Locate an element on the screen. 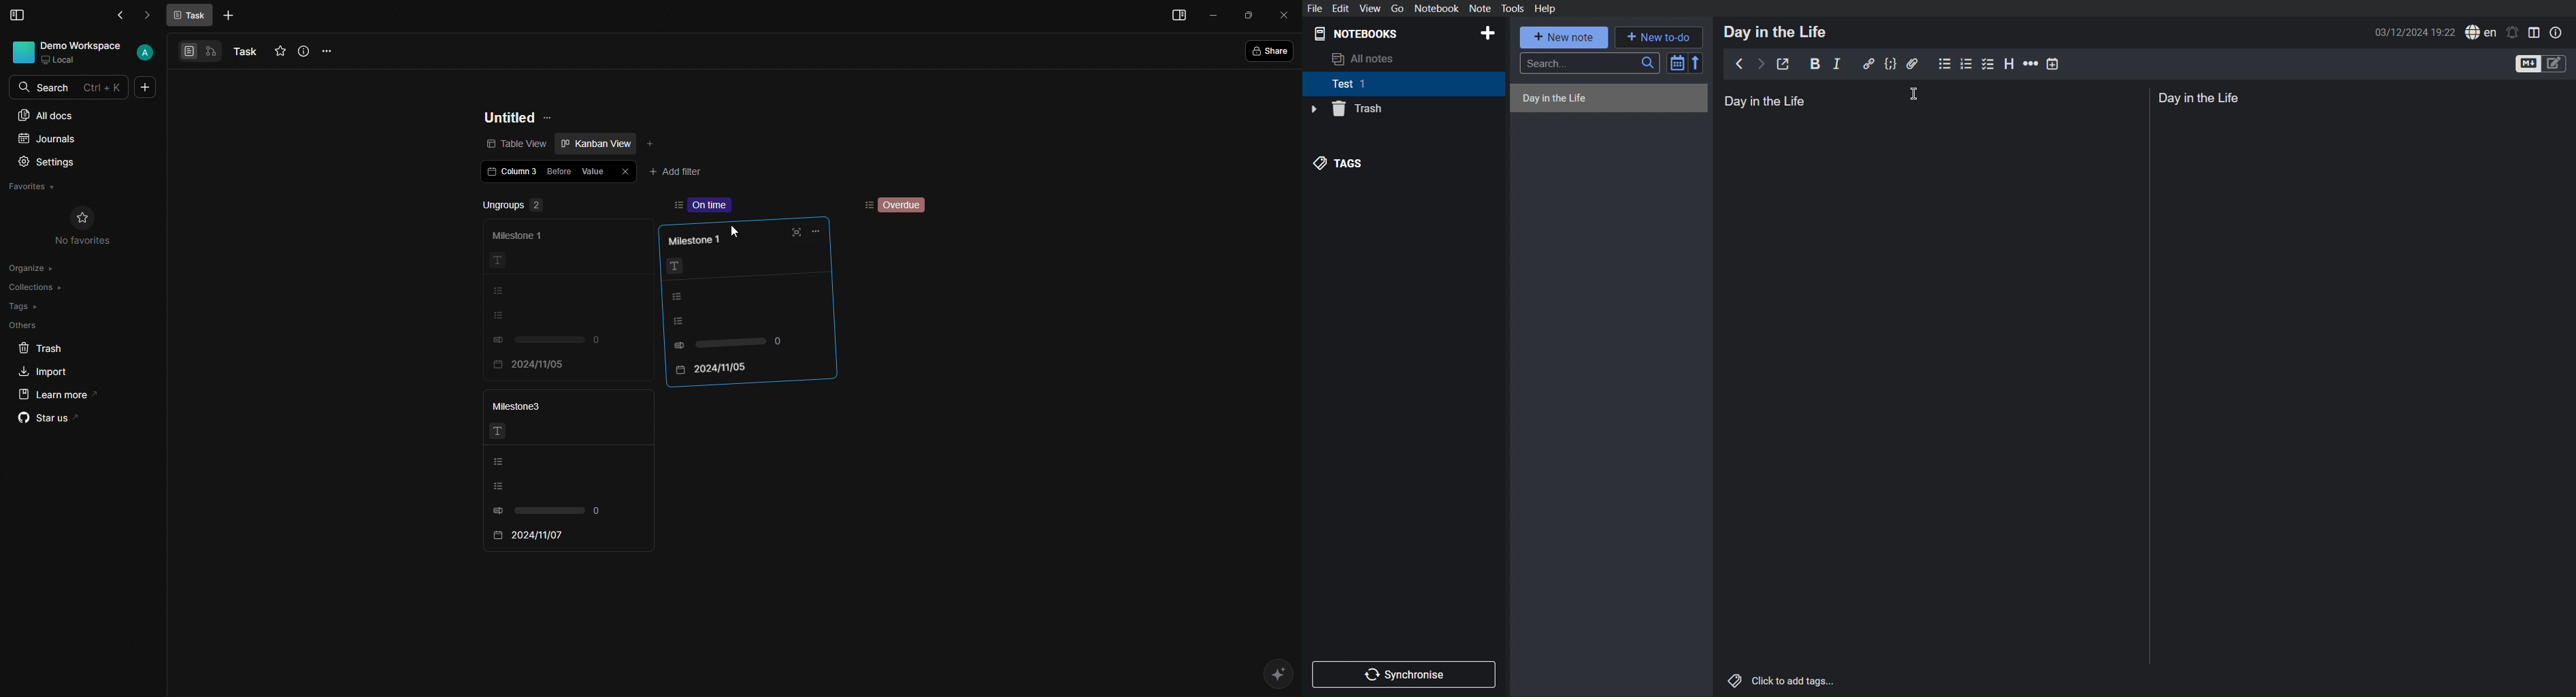 This screenshot has width=2576, height=700. Notebook is located at coordinates (1436, 9).